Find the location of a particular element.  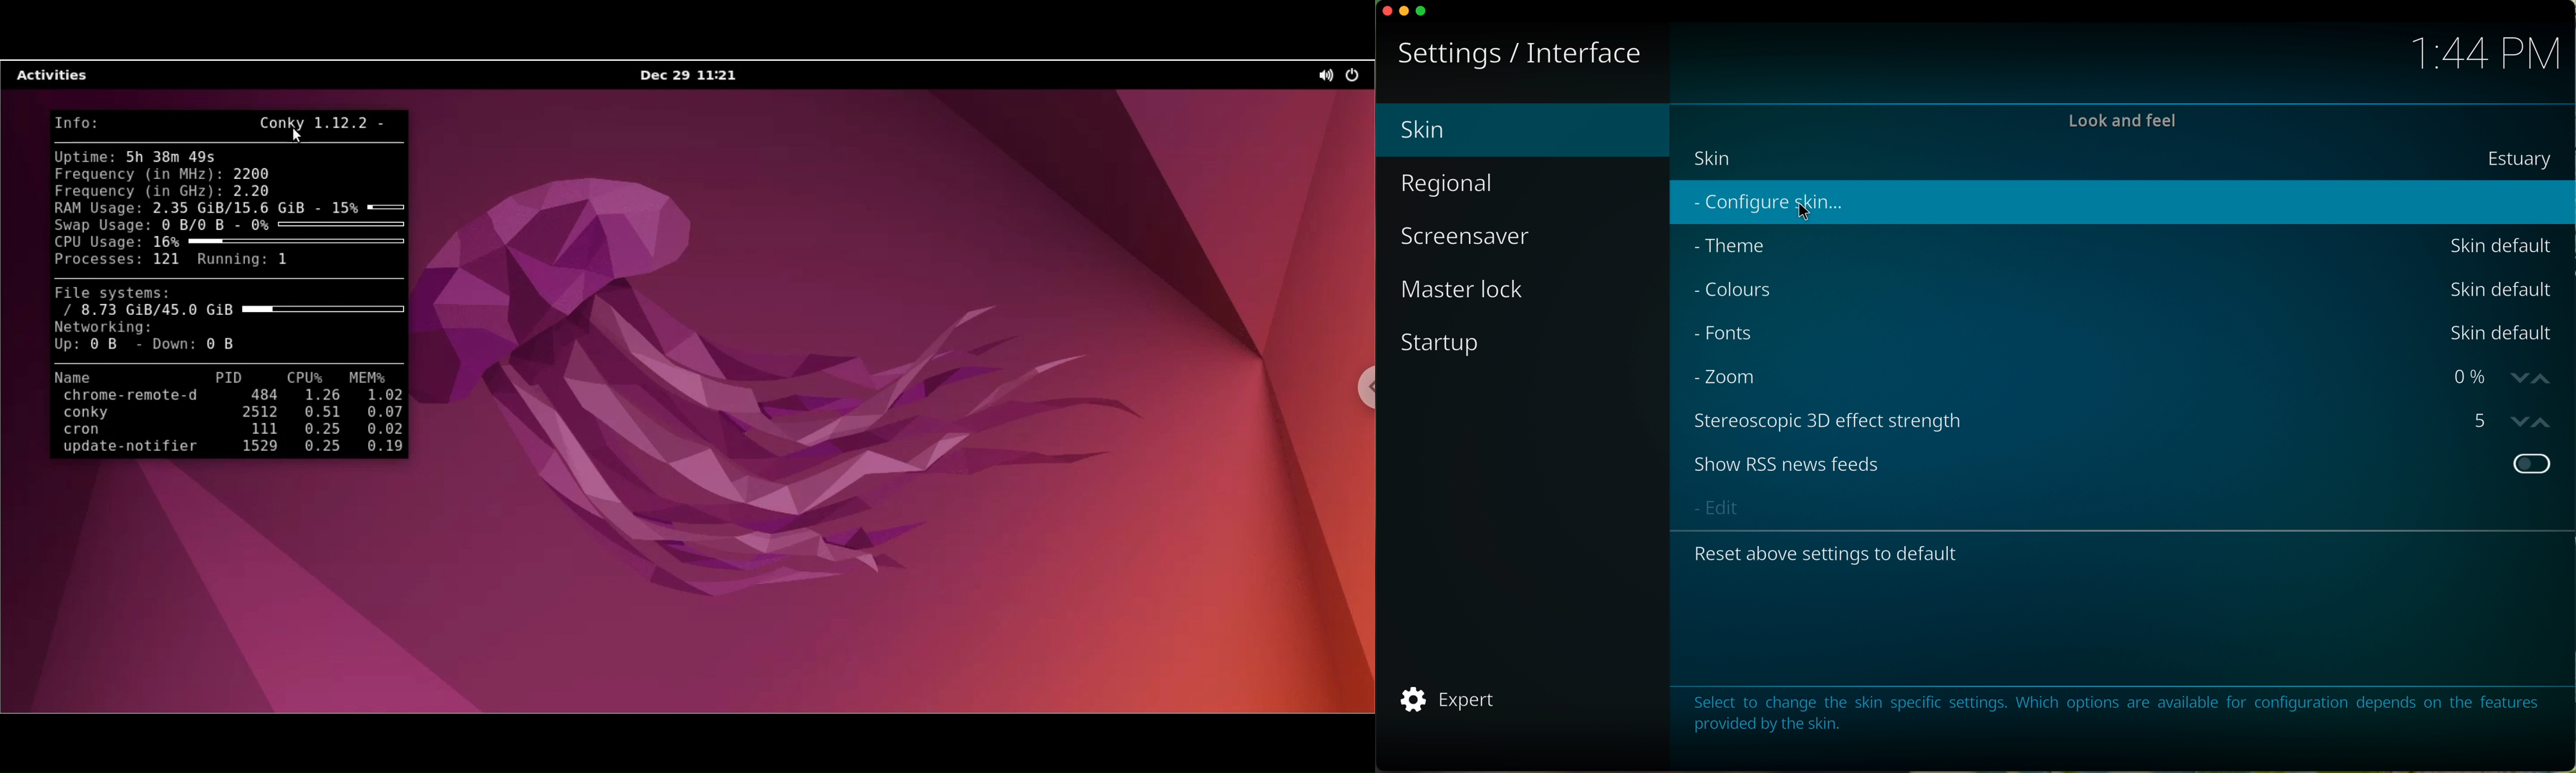

/ Interface is located at coordinates (1579, 55).